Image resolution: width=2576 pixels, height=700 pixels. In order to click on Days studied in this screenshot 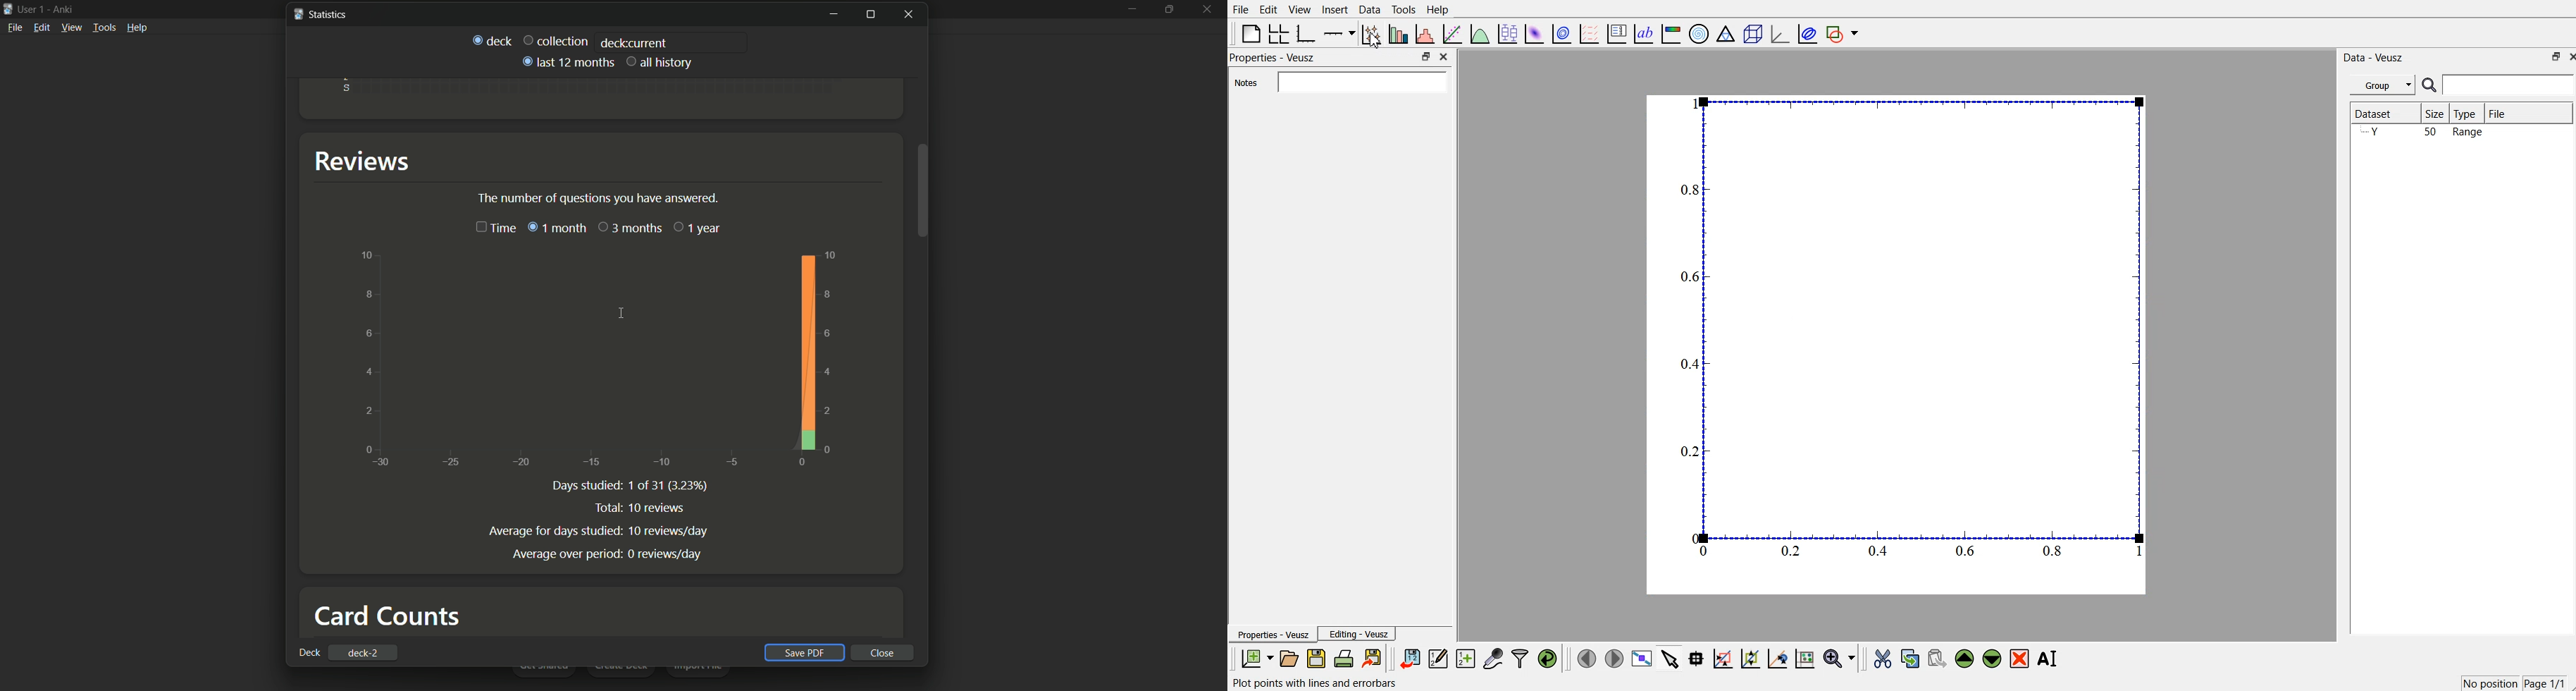, I will do `click(584, 486)`.